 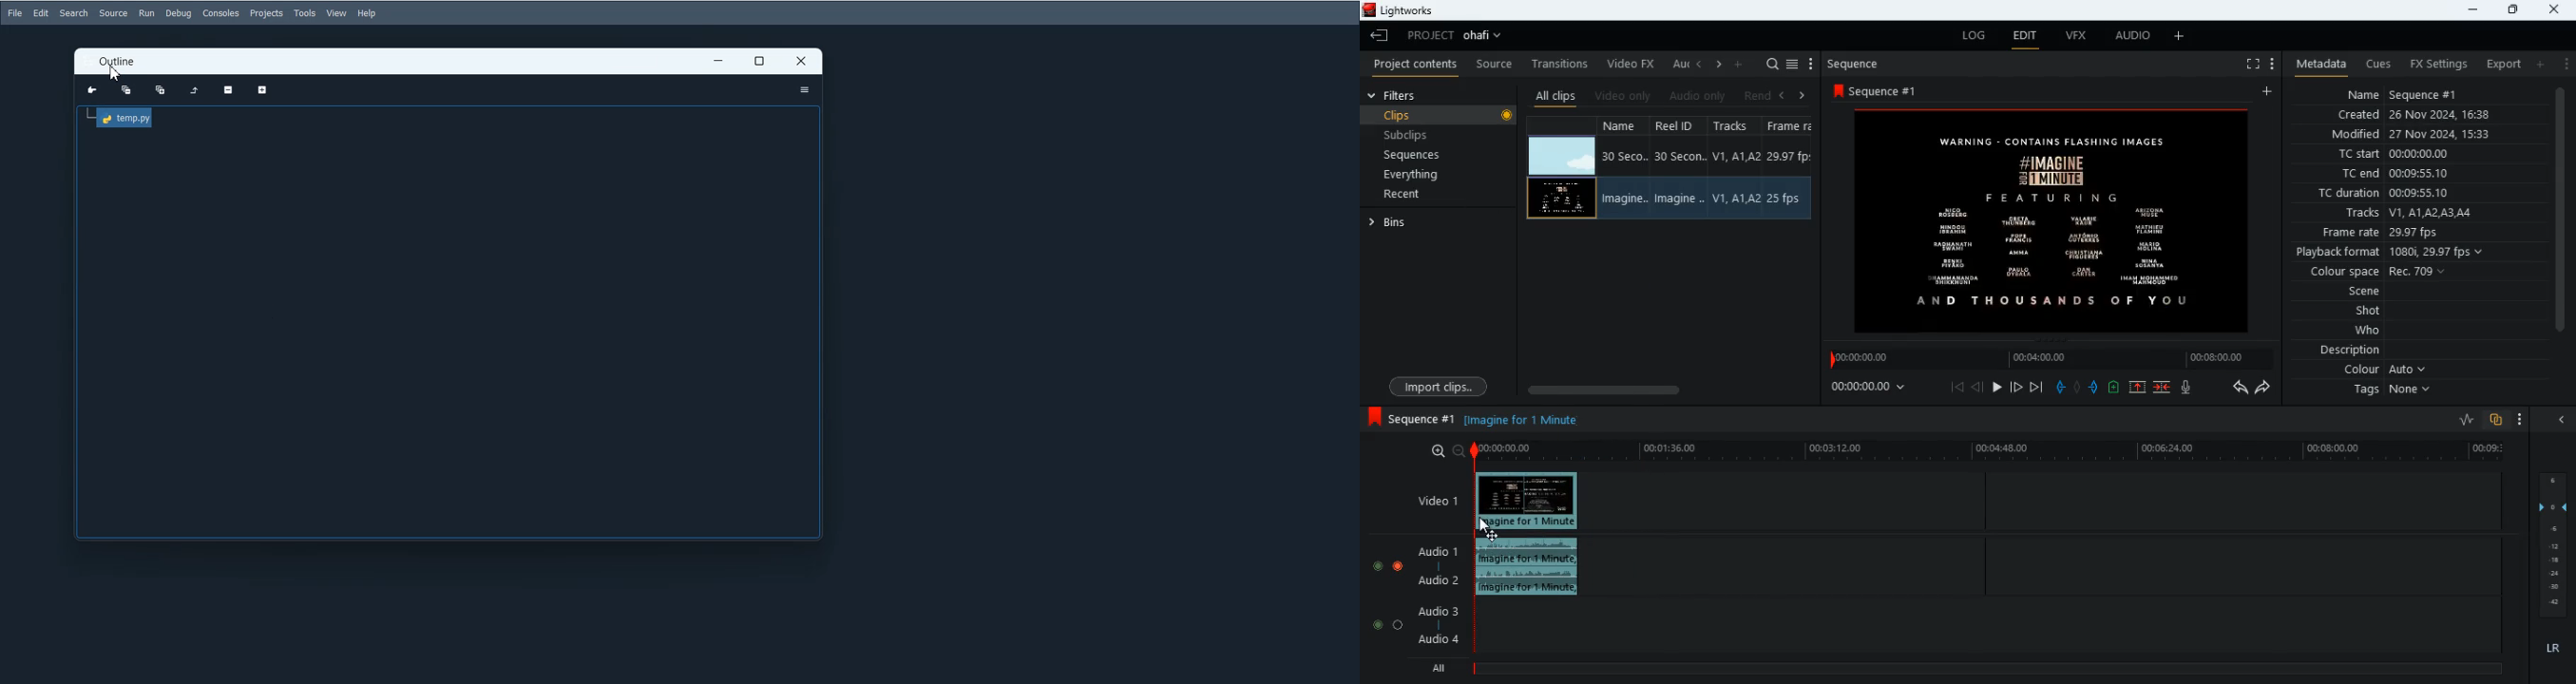 I want to click on toggle, so click(x=1377, y=624).